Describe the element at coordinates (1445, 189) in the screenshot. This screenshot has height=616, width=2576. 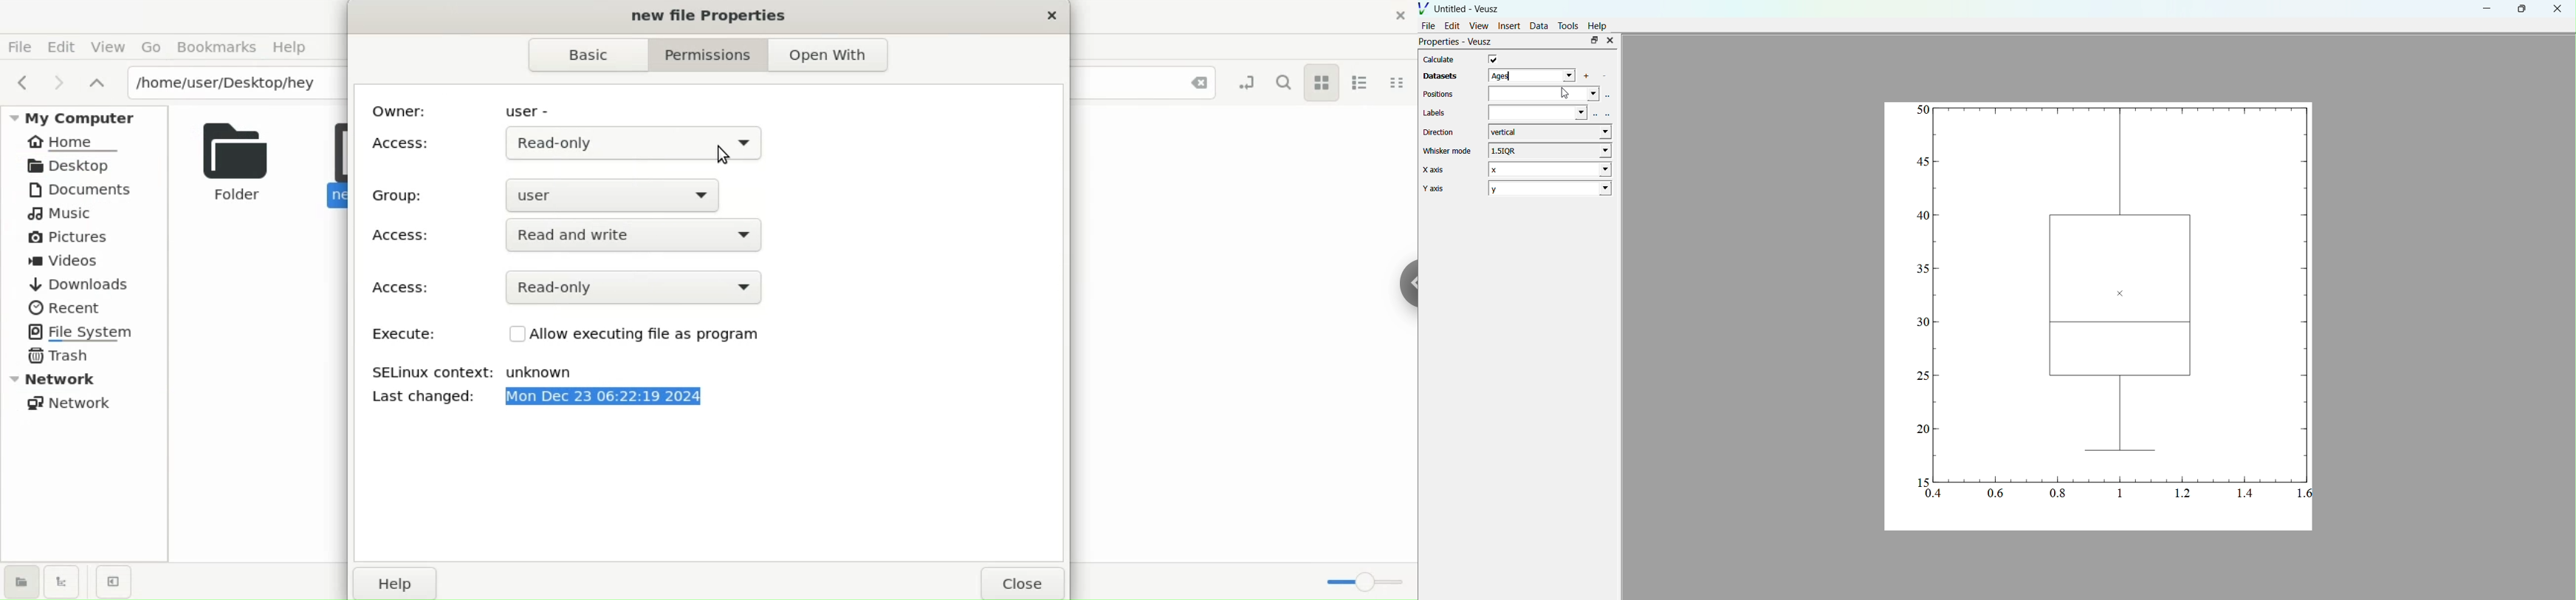
I see `Y axis` at that location.